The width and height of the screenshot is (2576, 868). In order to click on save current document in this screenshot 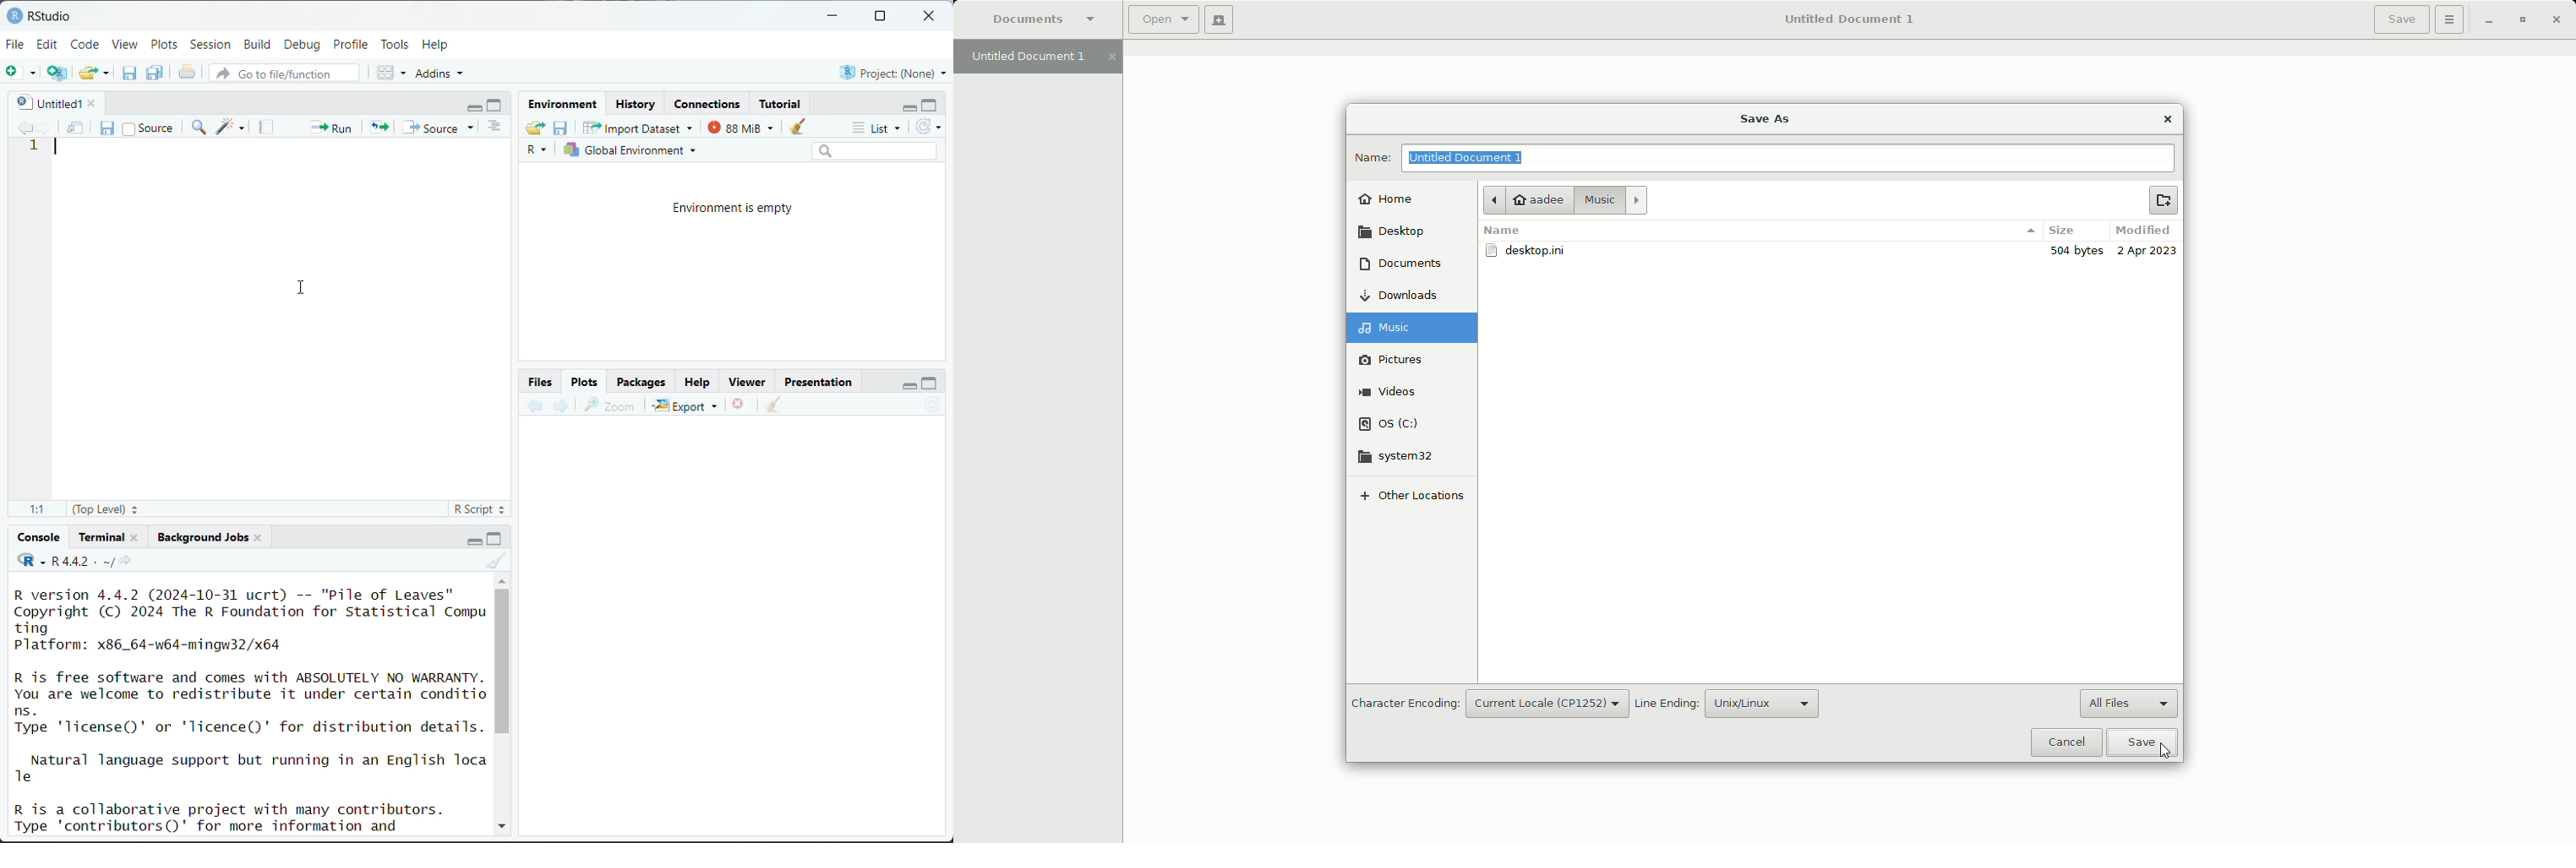, I will do `click(108, 126)`.